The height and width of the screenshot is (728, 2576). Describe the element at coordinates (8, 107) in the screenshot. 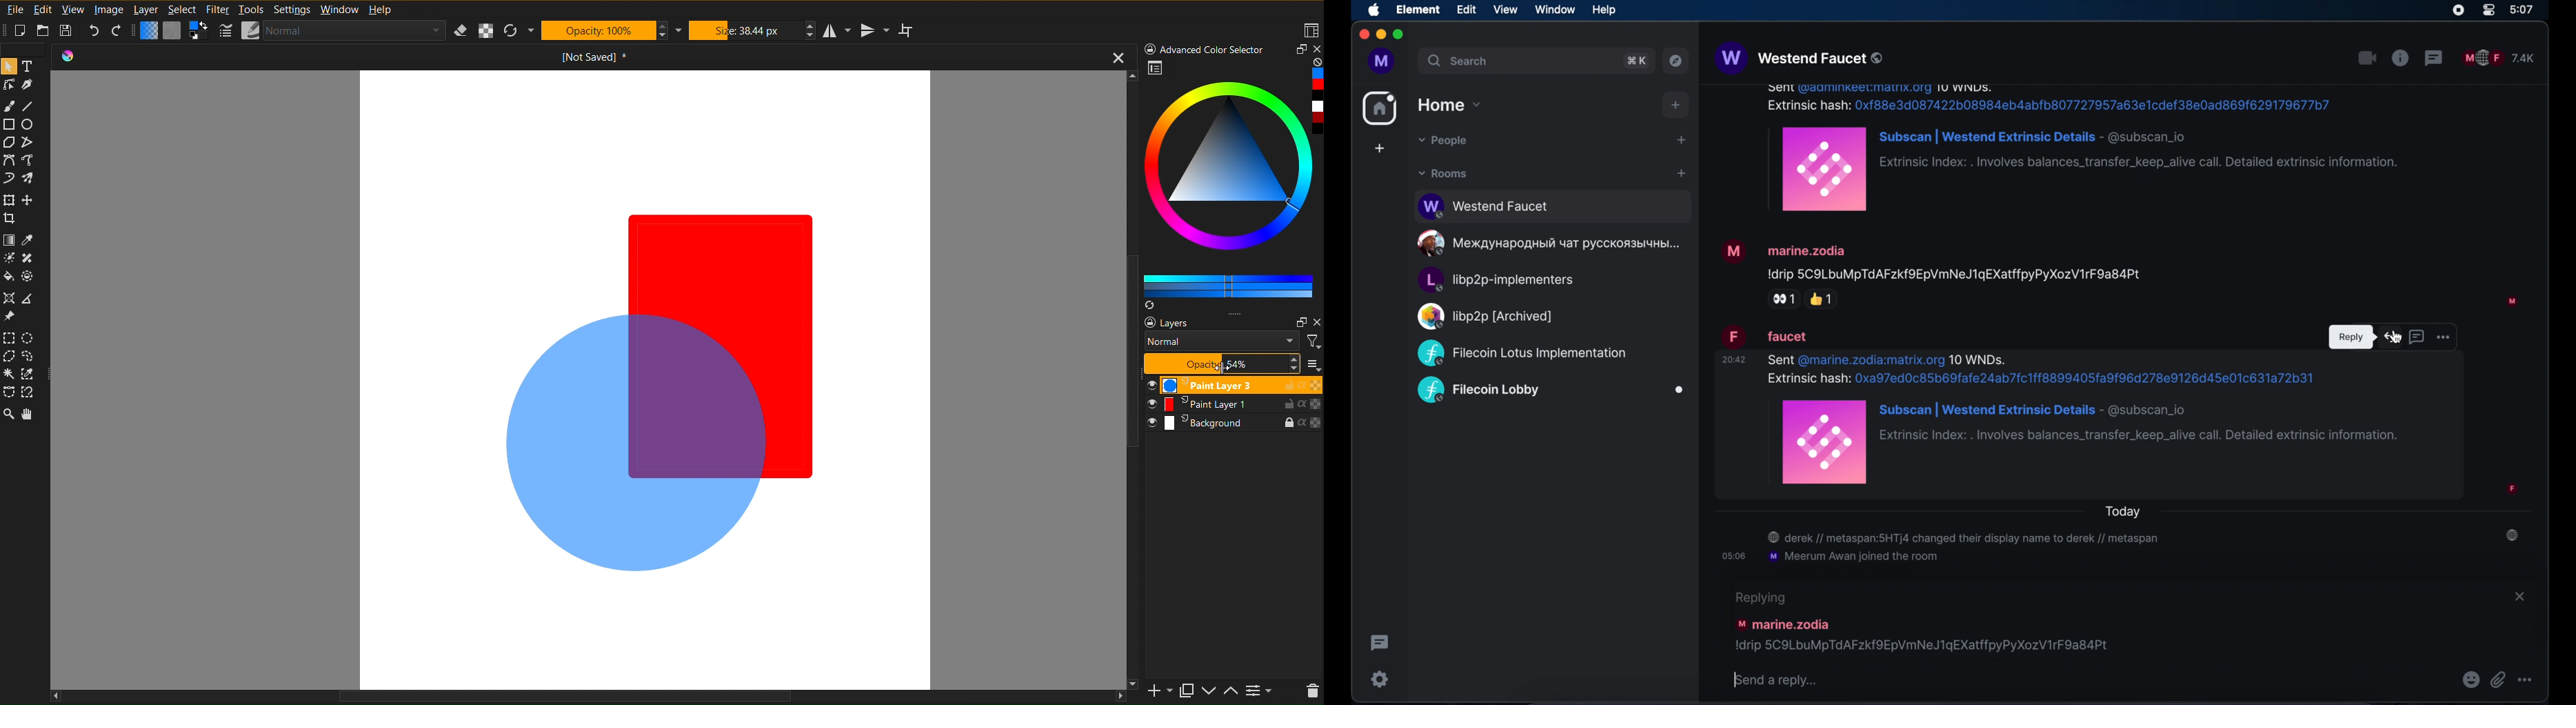

I see `Brush` at that location.